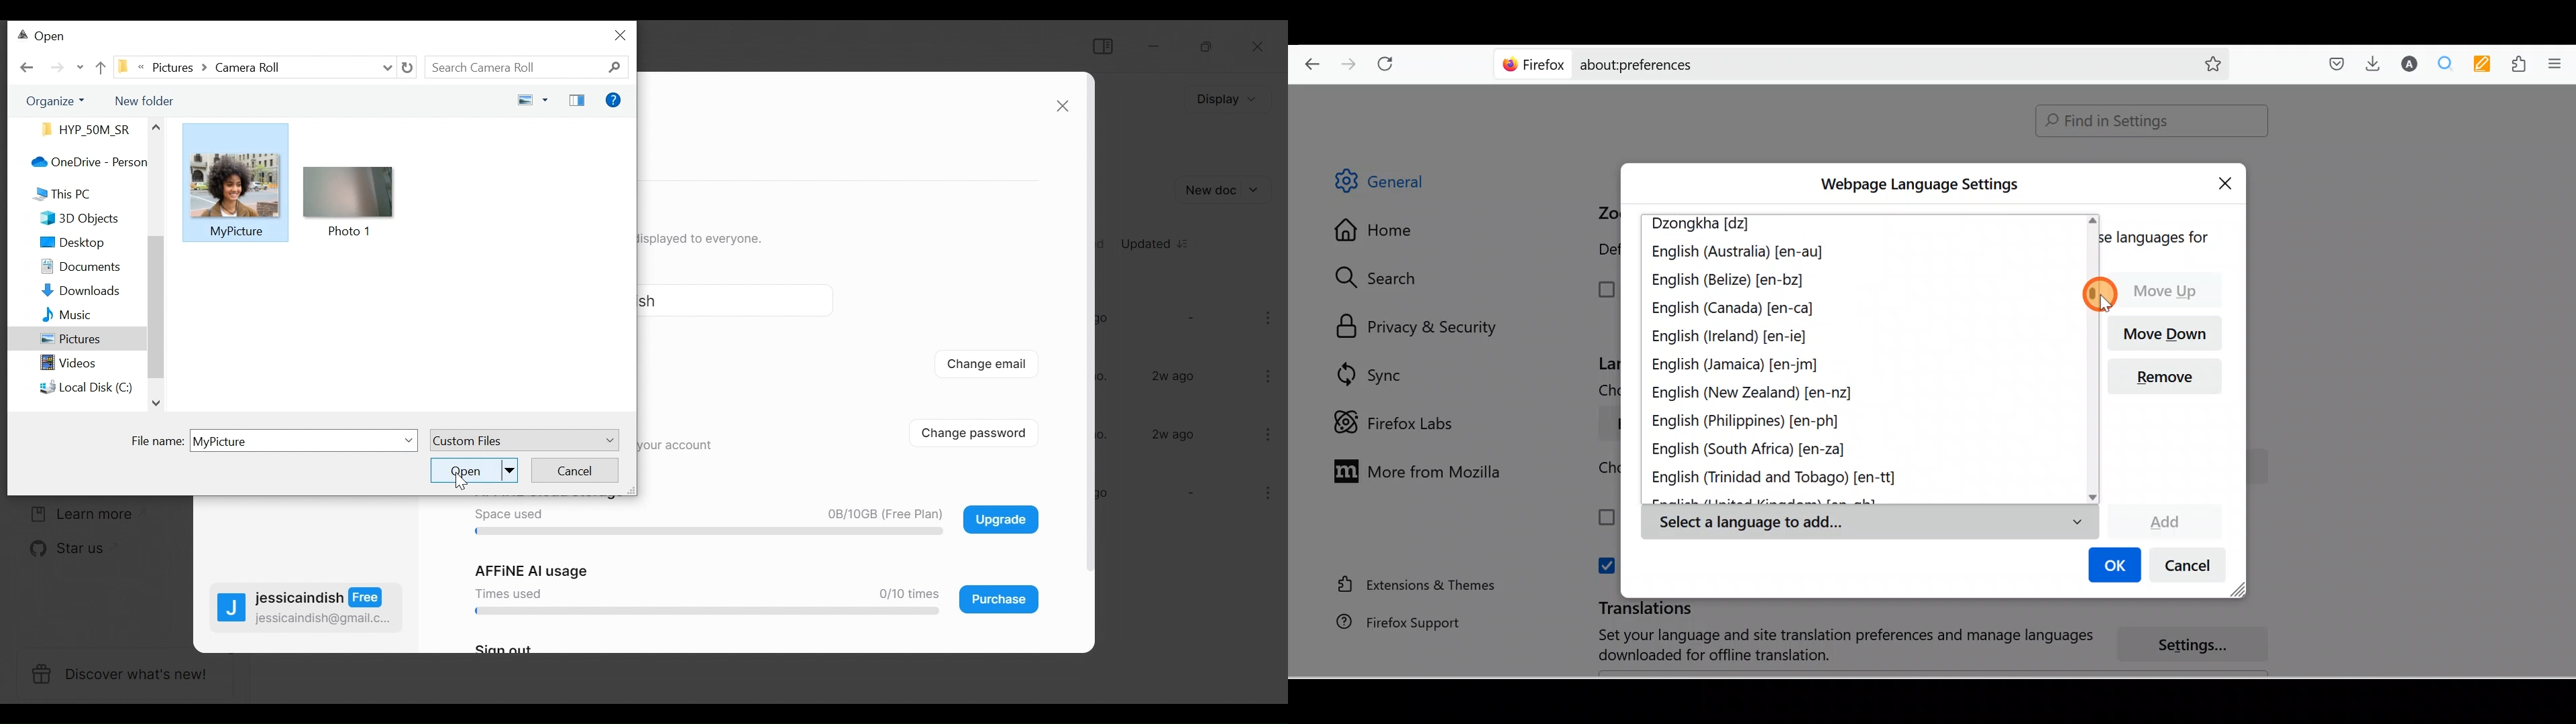 The image size is (2576, 728). Describe the element at coordinates (2192, 568) in the screenshot. I see `Cancel` at that location.